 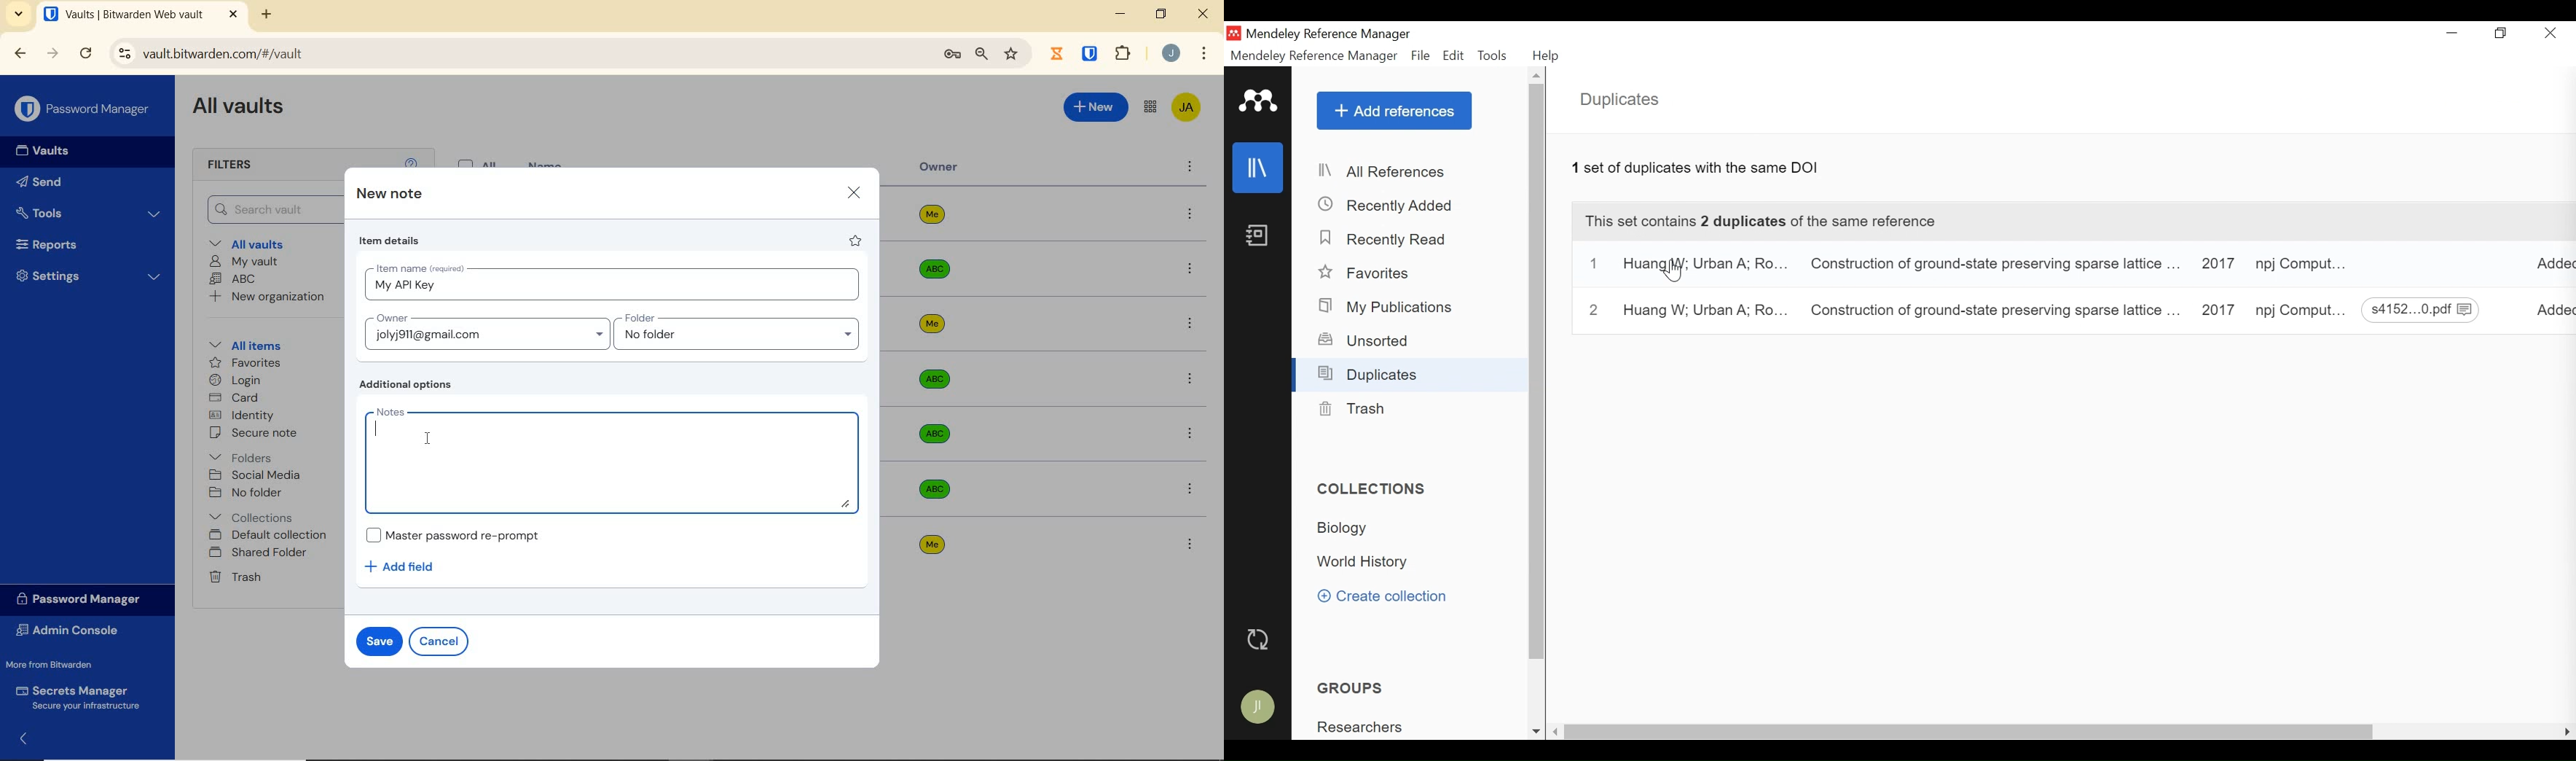 What do you see at coordinates (243, 458) in the screenshot?
I see `folders` at bounding box center [243, 458].